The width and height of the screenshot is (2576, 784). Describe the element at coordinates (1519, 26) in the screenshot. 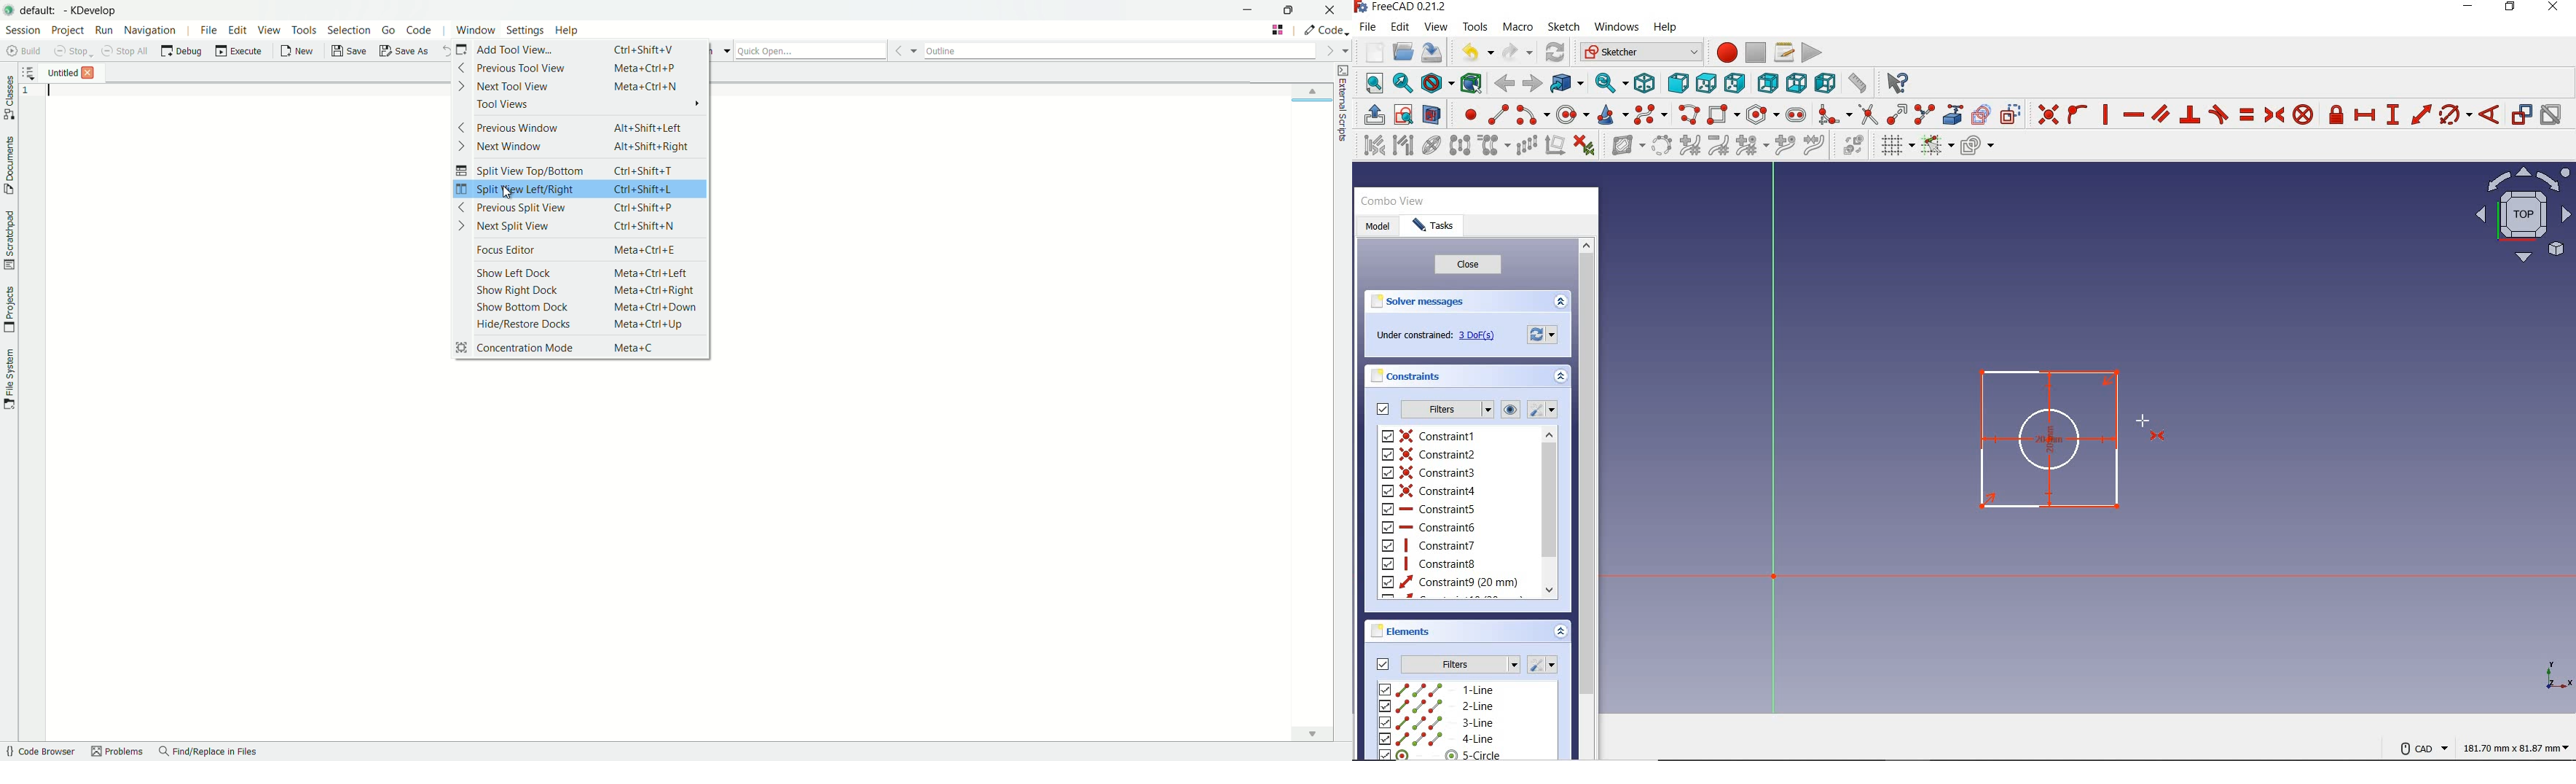

I see `macro` at that location.